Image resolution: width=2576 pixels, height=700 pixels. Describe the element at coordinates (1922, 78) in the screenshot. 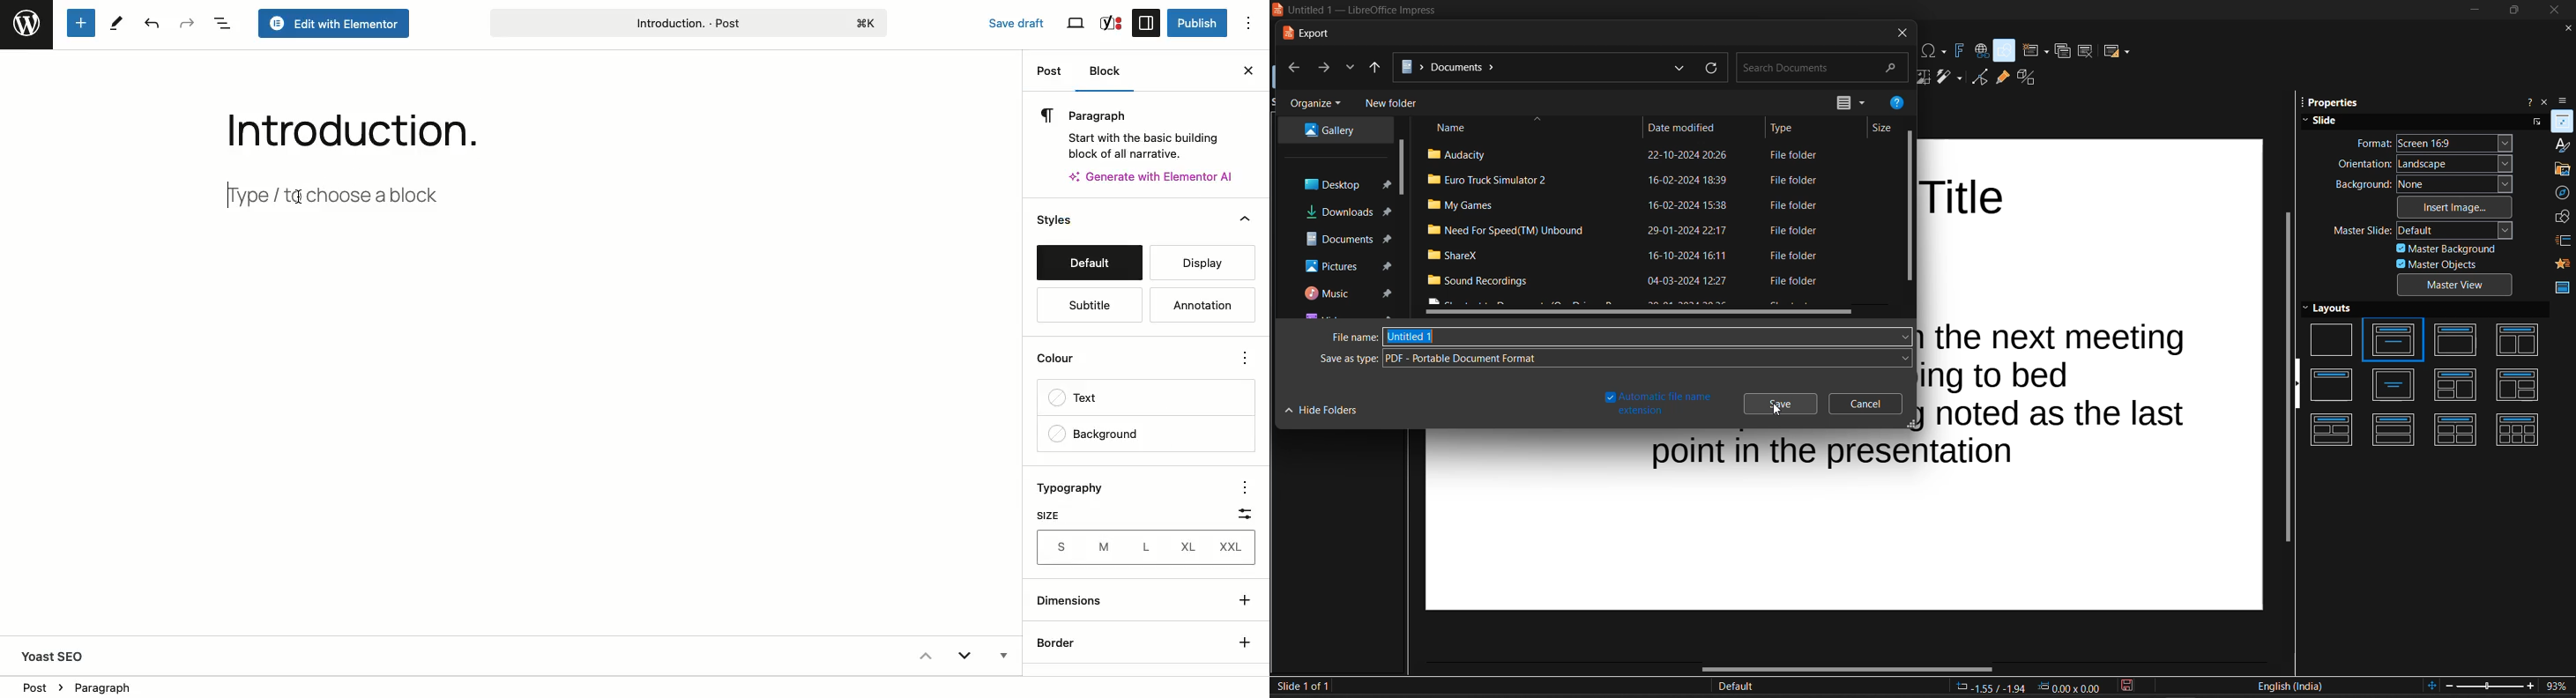

I see `crop image` at that location.